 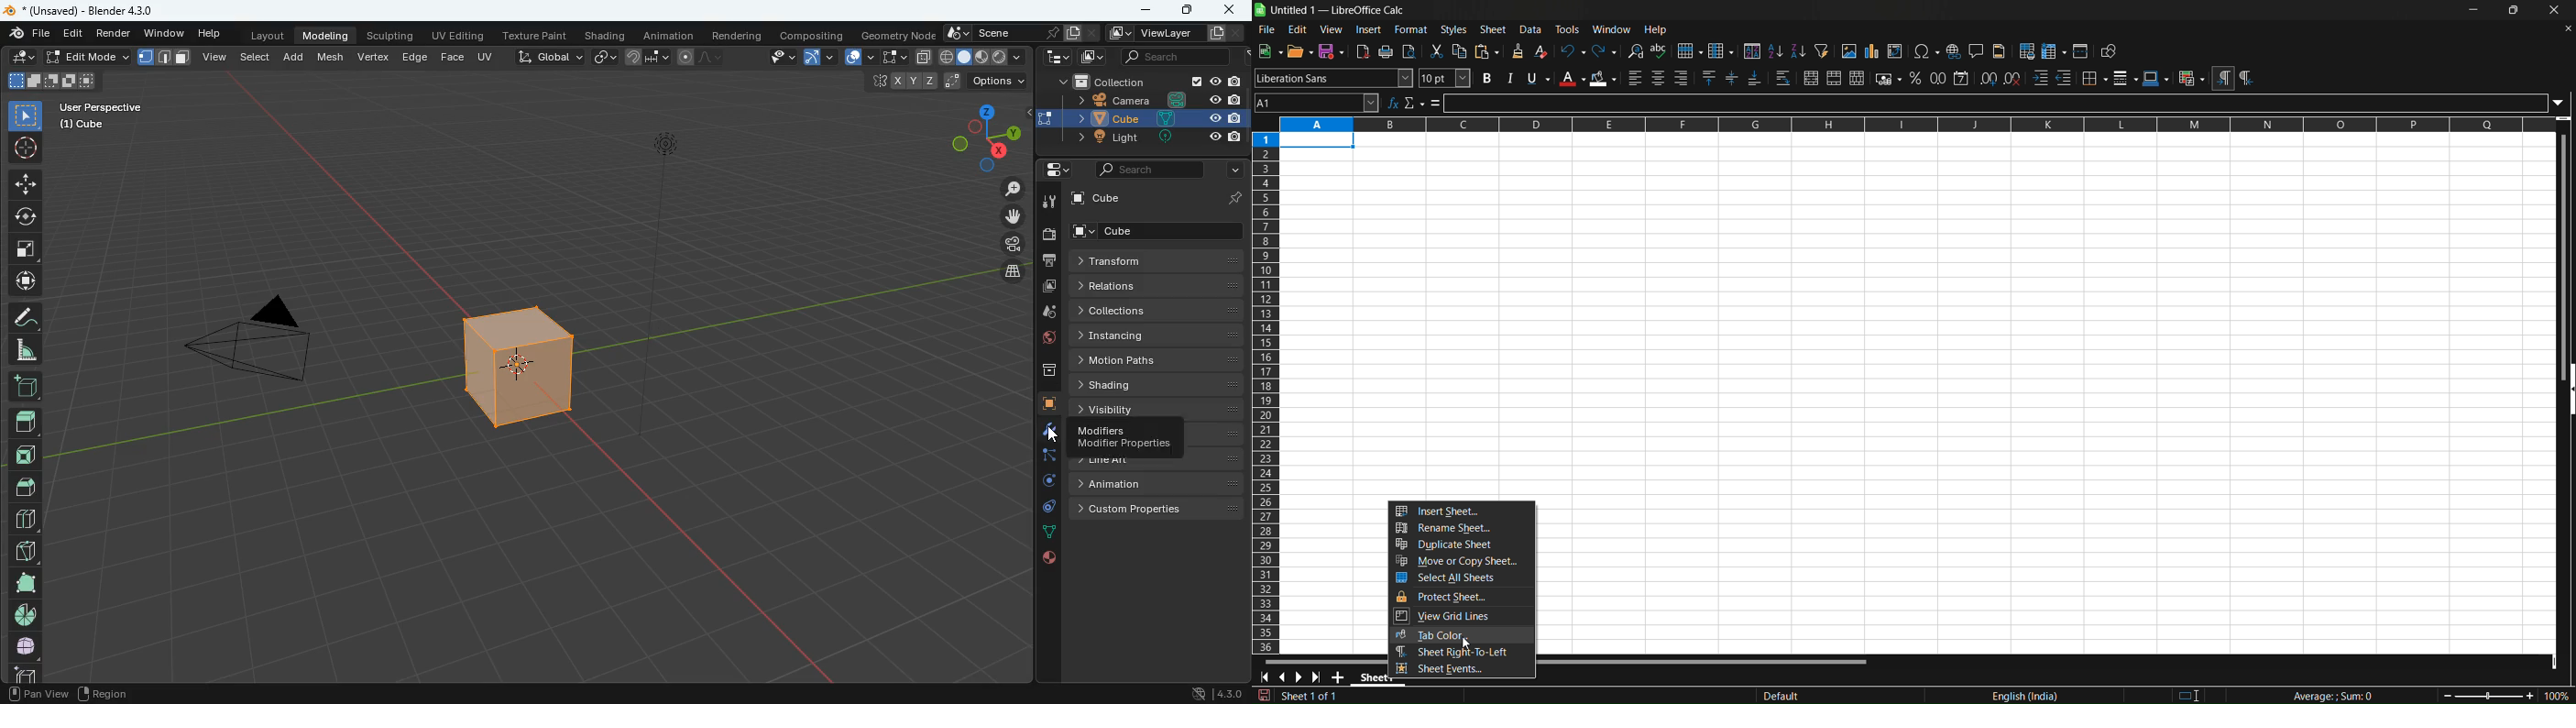 I want to click on pie, so click(x=28, y=615).